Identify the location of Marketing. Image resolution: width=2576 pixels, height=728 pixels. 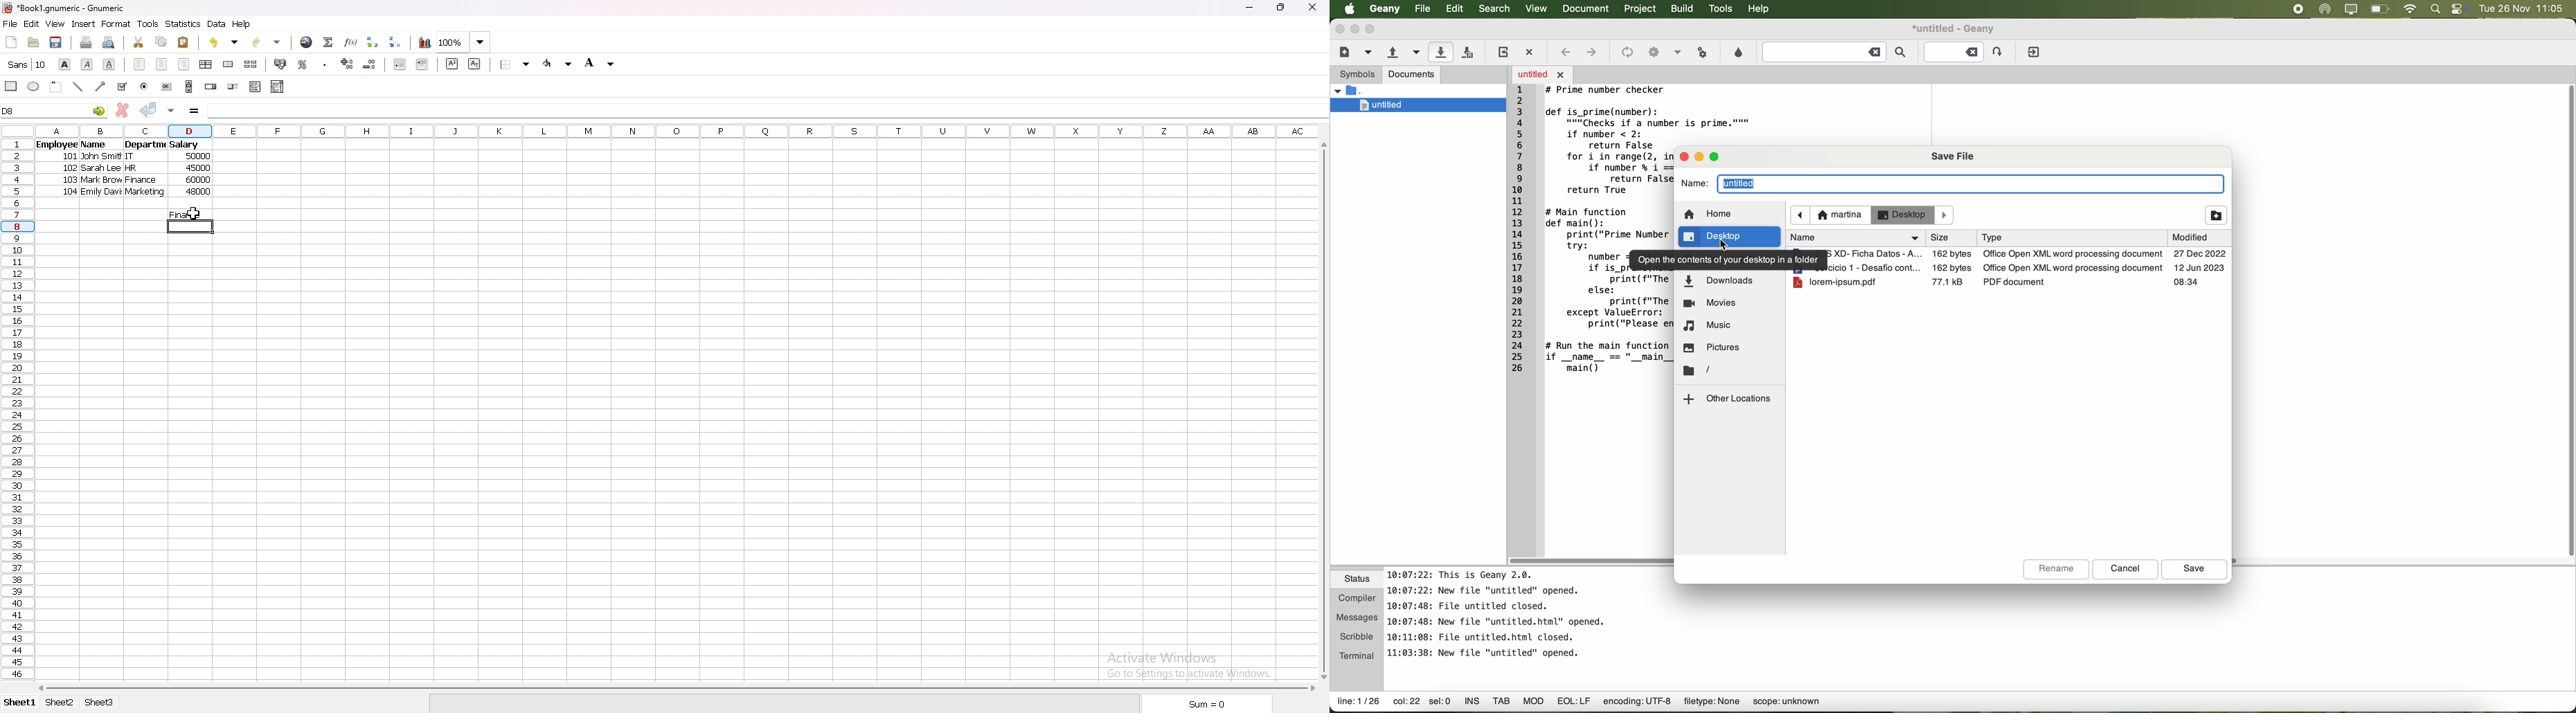
(145, 193).